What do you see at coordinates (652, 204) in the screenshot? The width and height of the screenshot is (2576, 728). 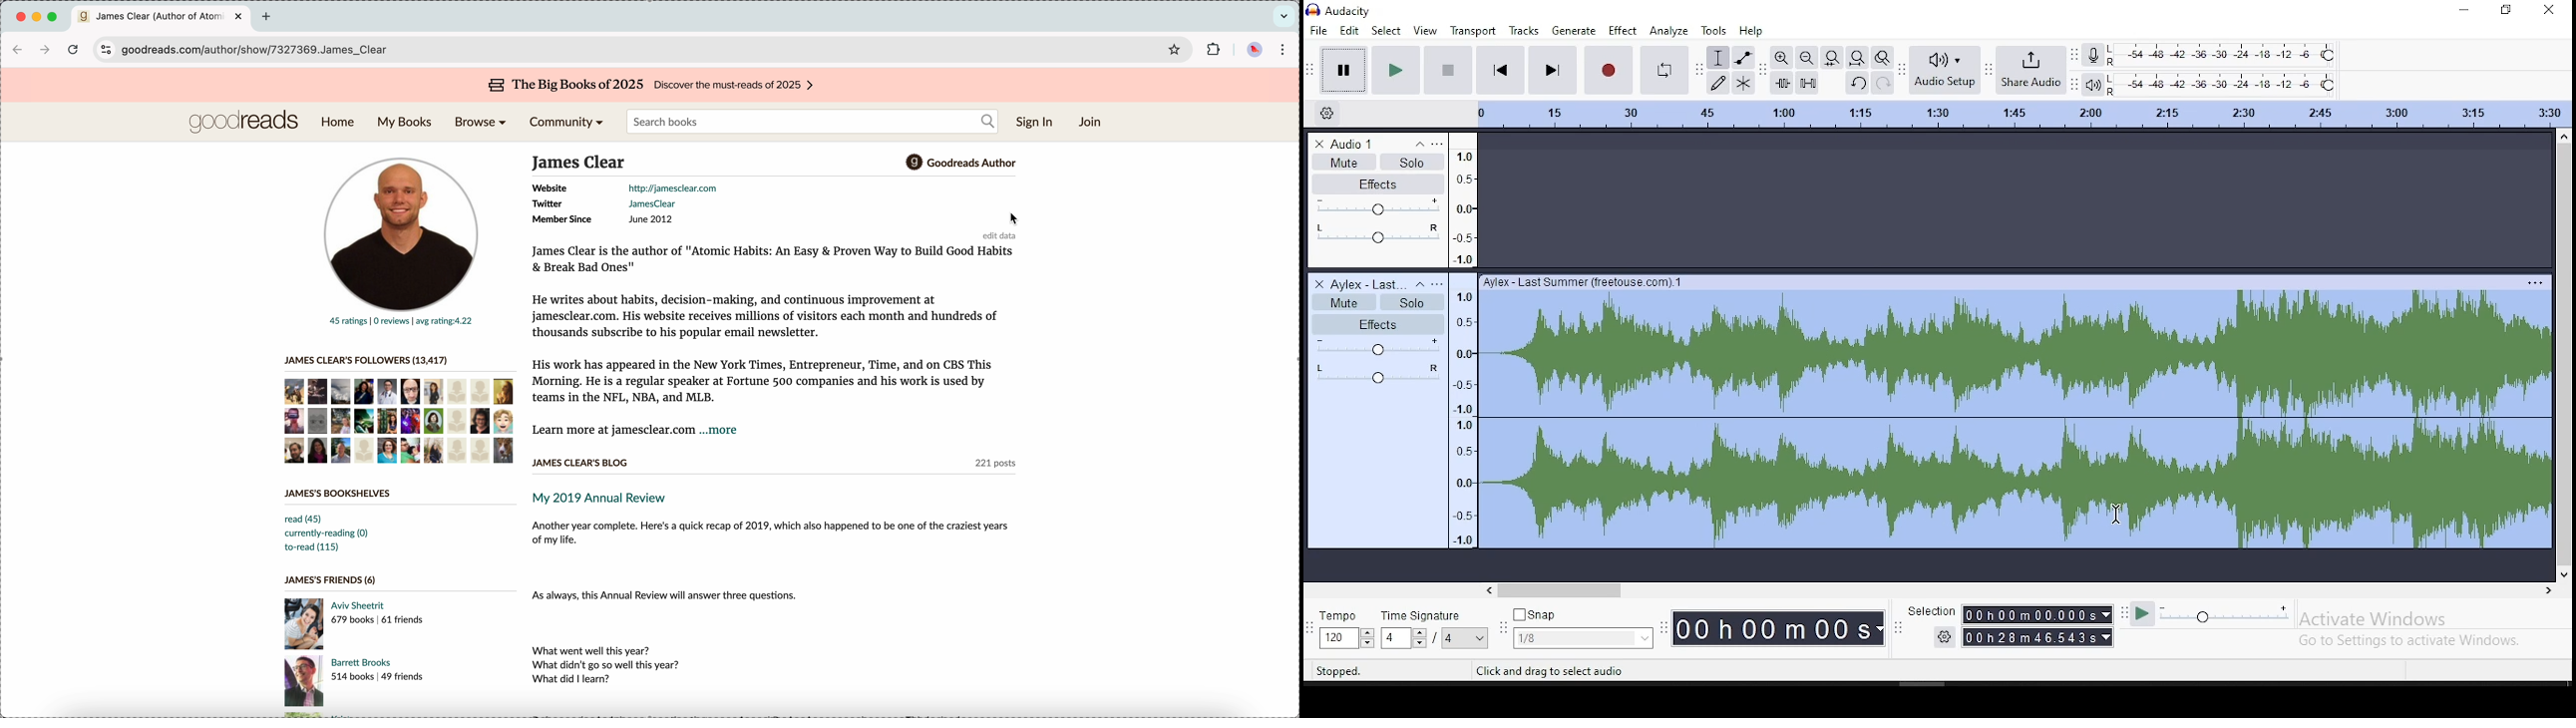 I see `JamesClear` at bounding box center [652, 204].